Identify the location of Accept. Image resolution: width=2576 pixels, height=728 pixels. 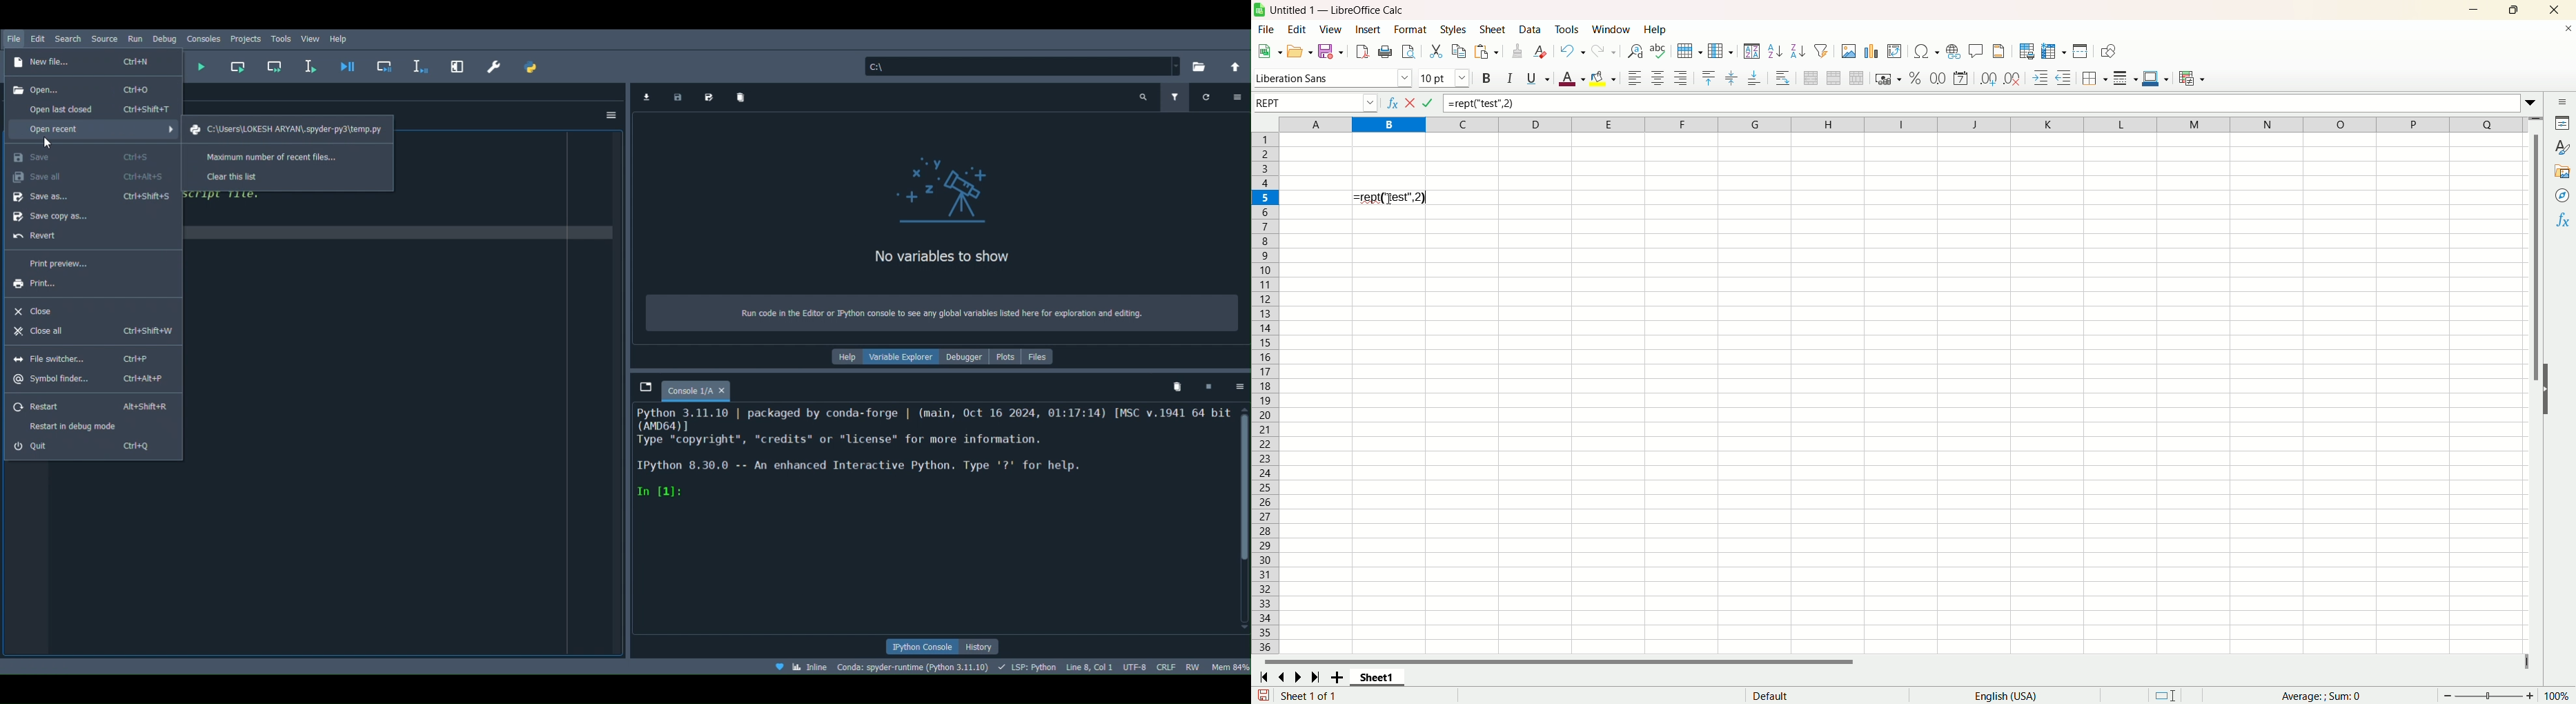
(1427, 104).